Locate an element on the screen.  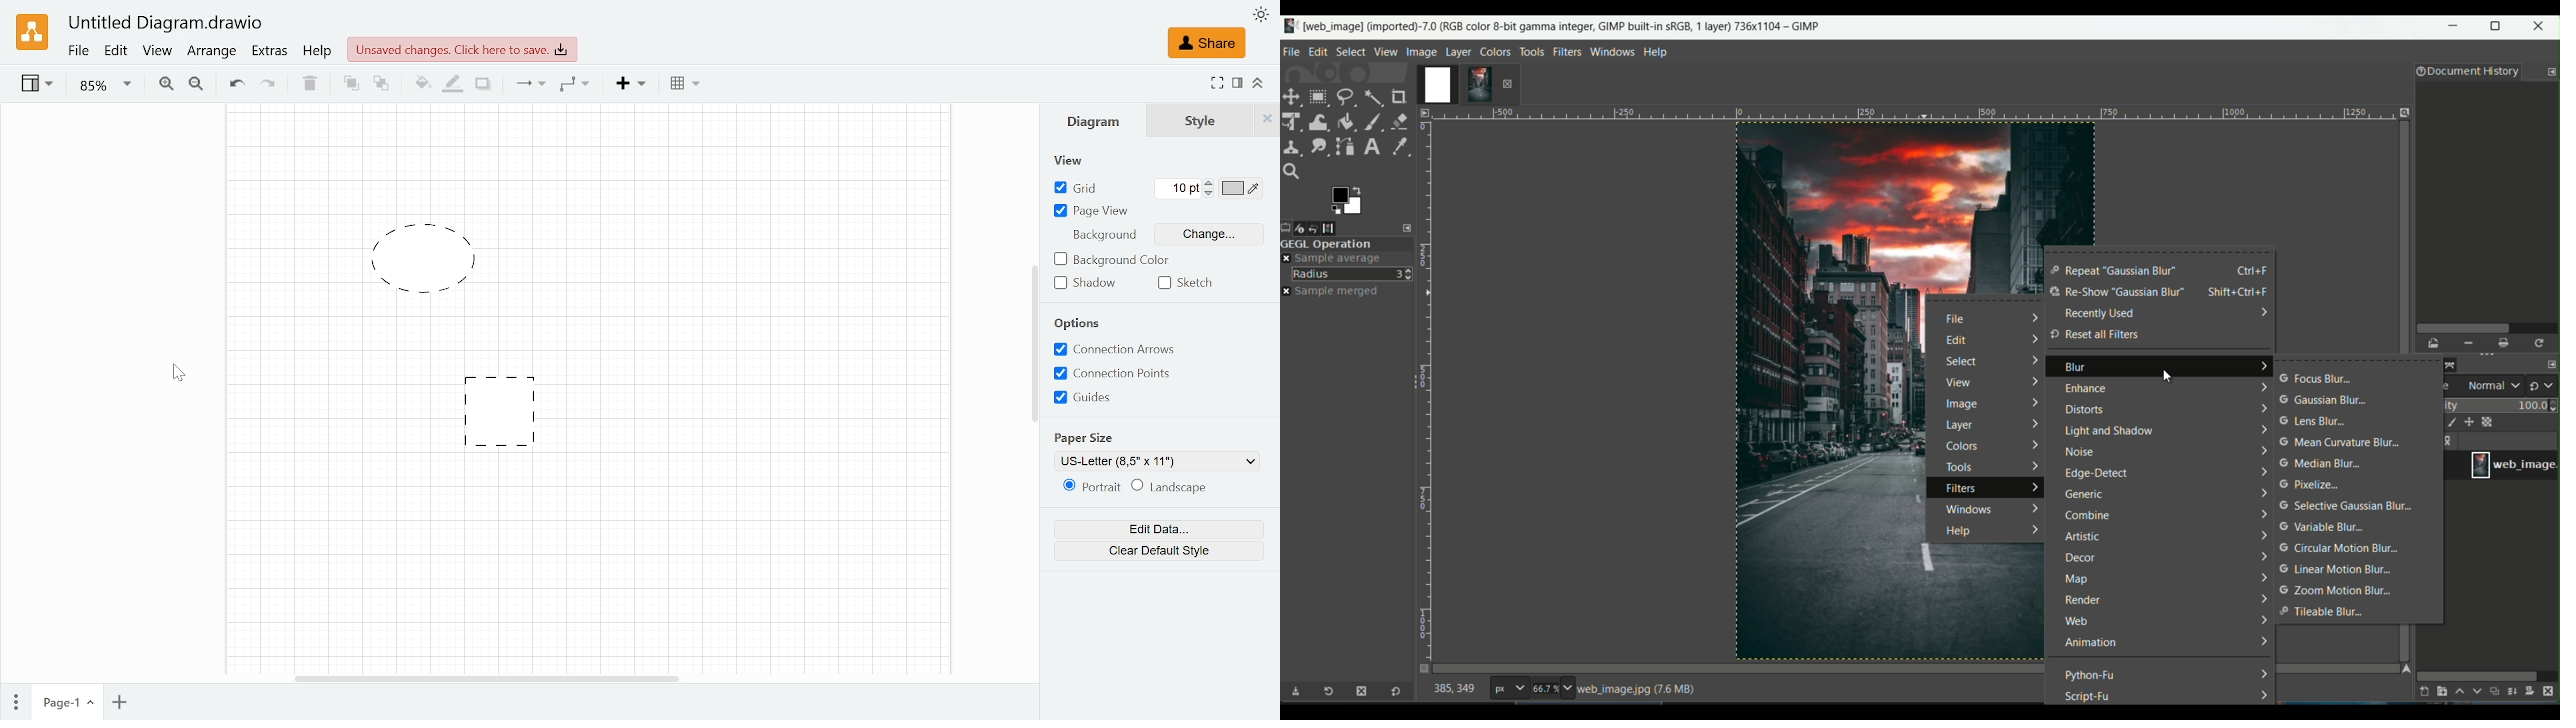
Vertical scrollbar is located at coordinates (1034, 343).